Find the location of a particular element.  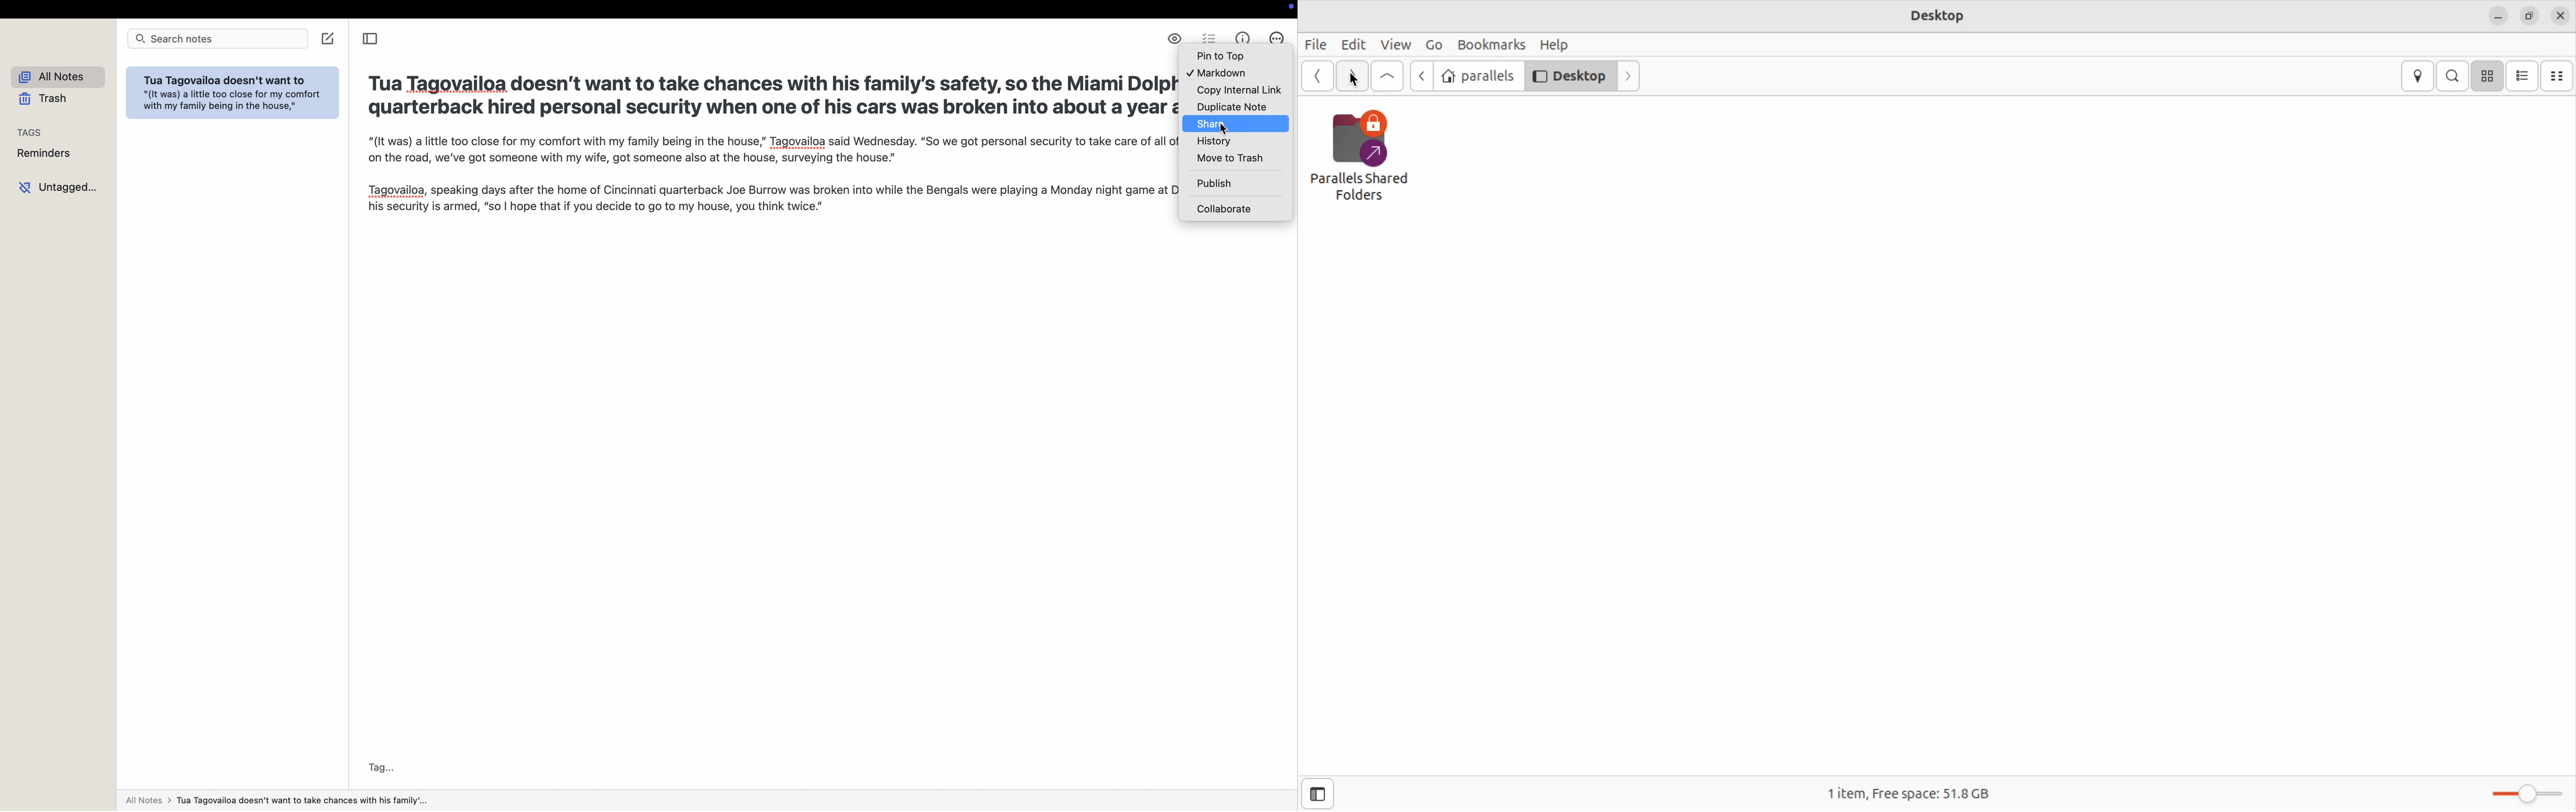

untagged is located at coordinates (58, 187).